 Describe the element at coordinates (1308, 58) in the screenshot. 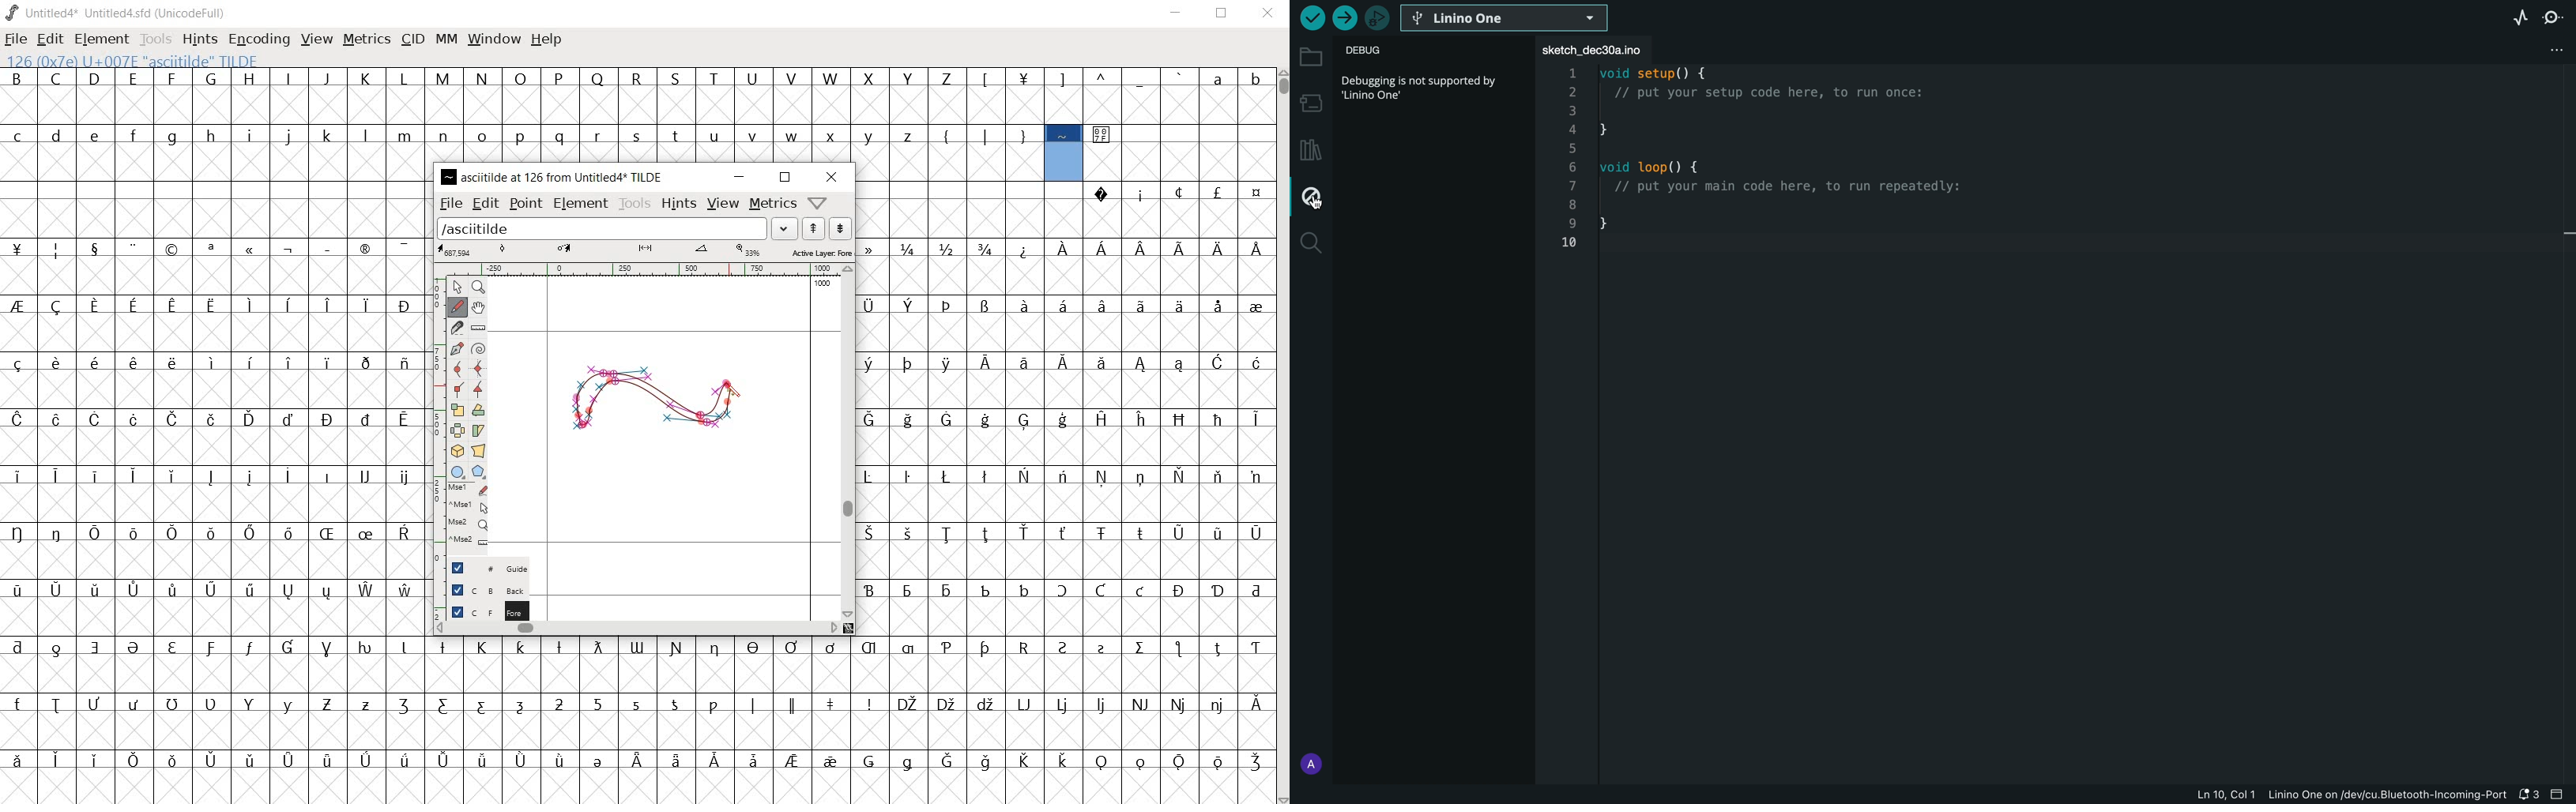

I see `folder` at that location.